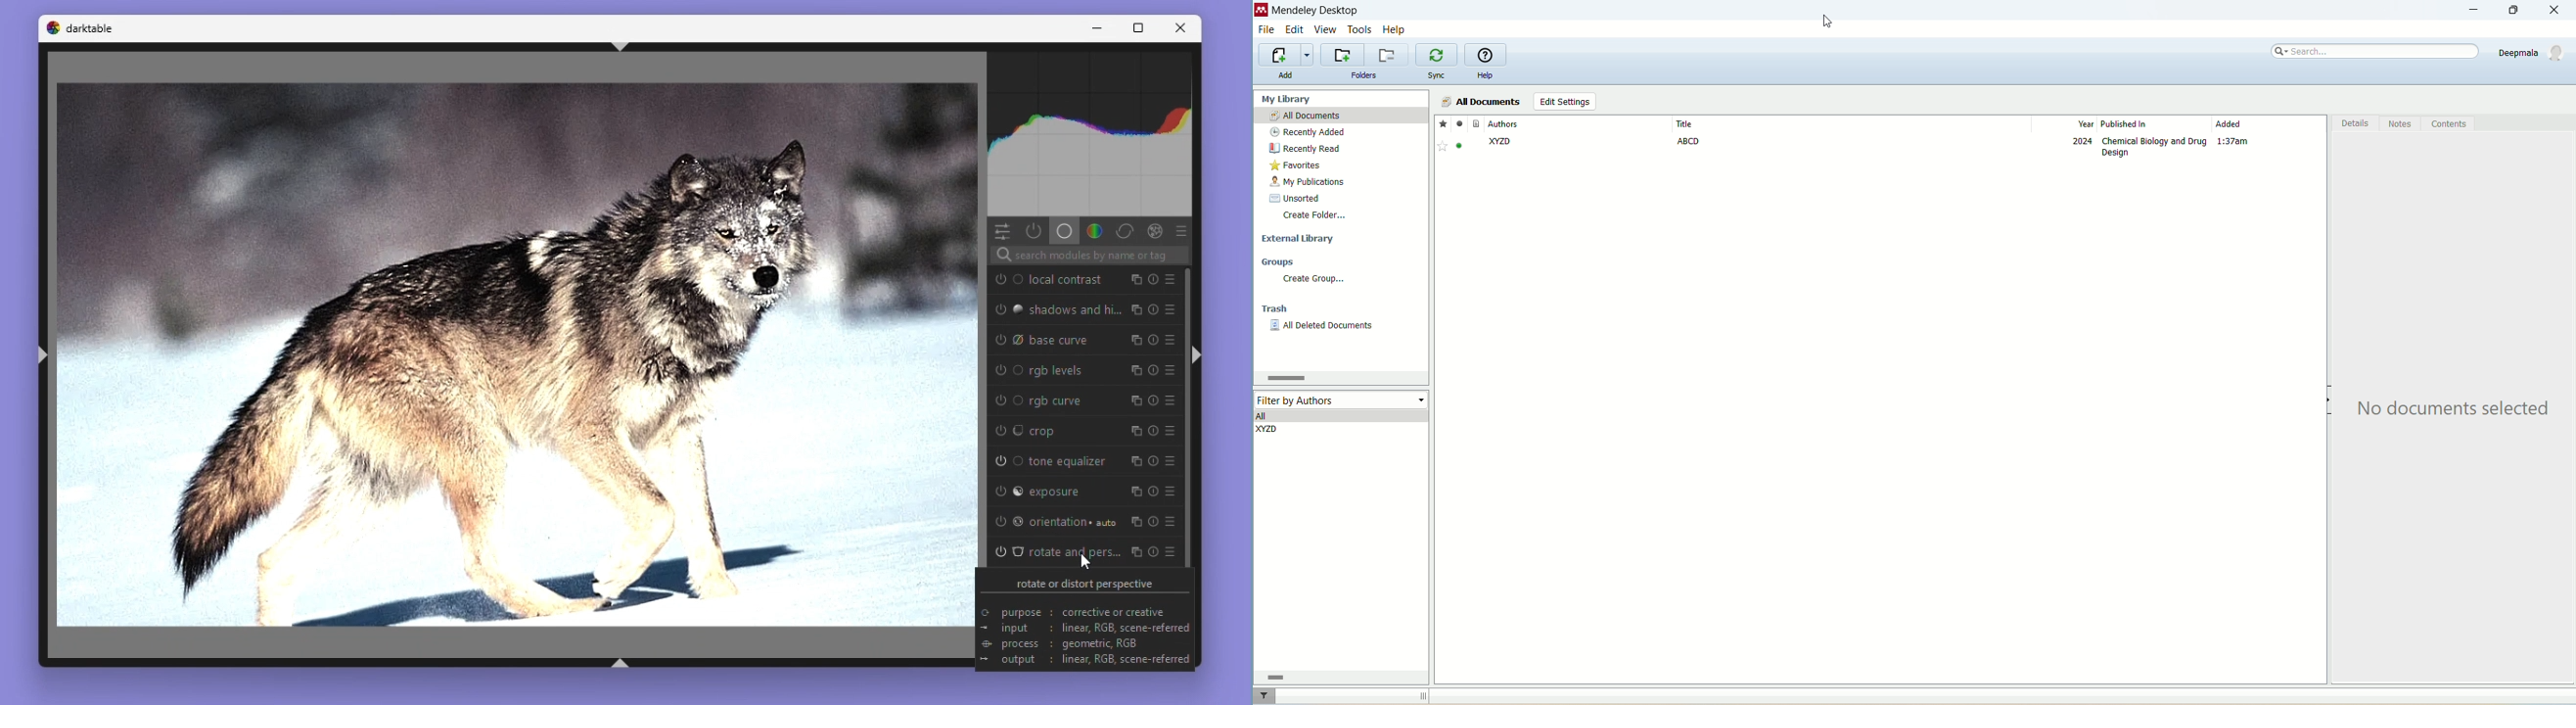 This screenshot has width=2576, height=728. I want to click on Base curve, so click(1083, 340).